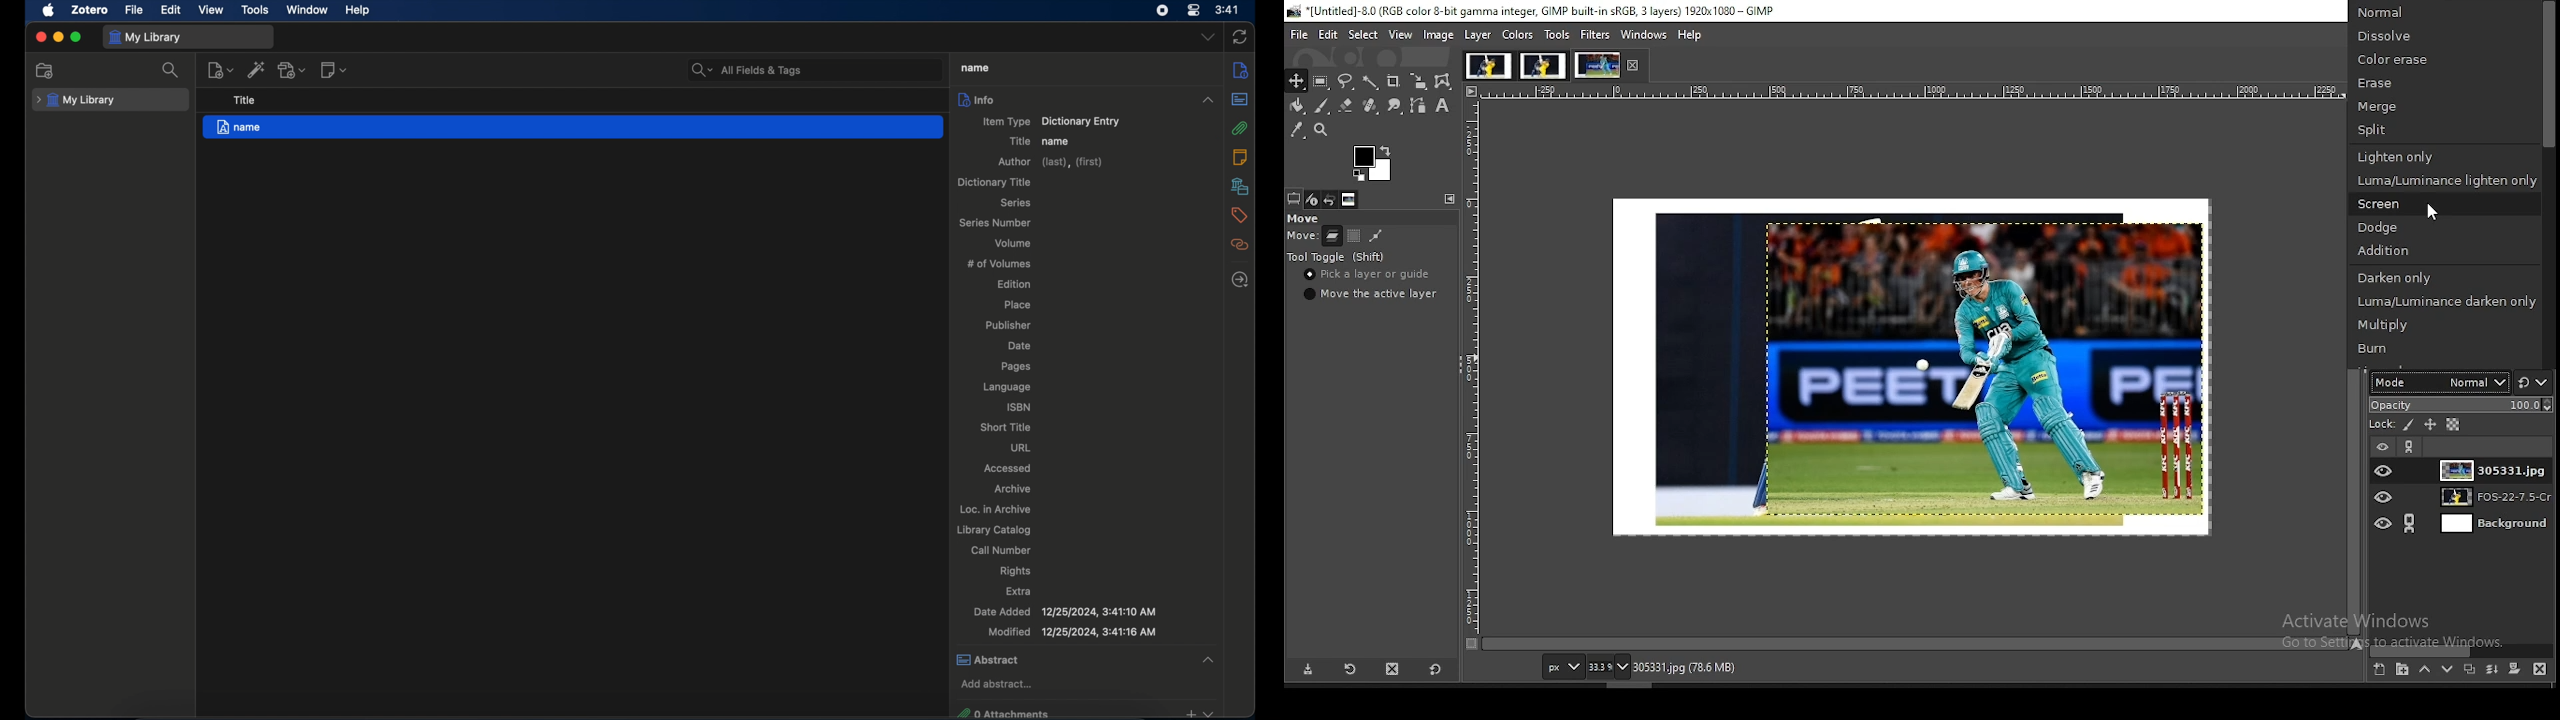  What do you see at coordinates (359, 11) in the screenshot?
I see `help` at bounding box center [359, 11].